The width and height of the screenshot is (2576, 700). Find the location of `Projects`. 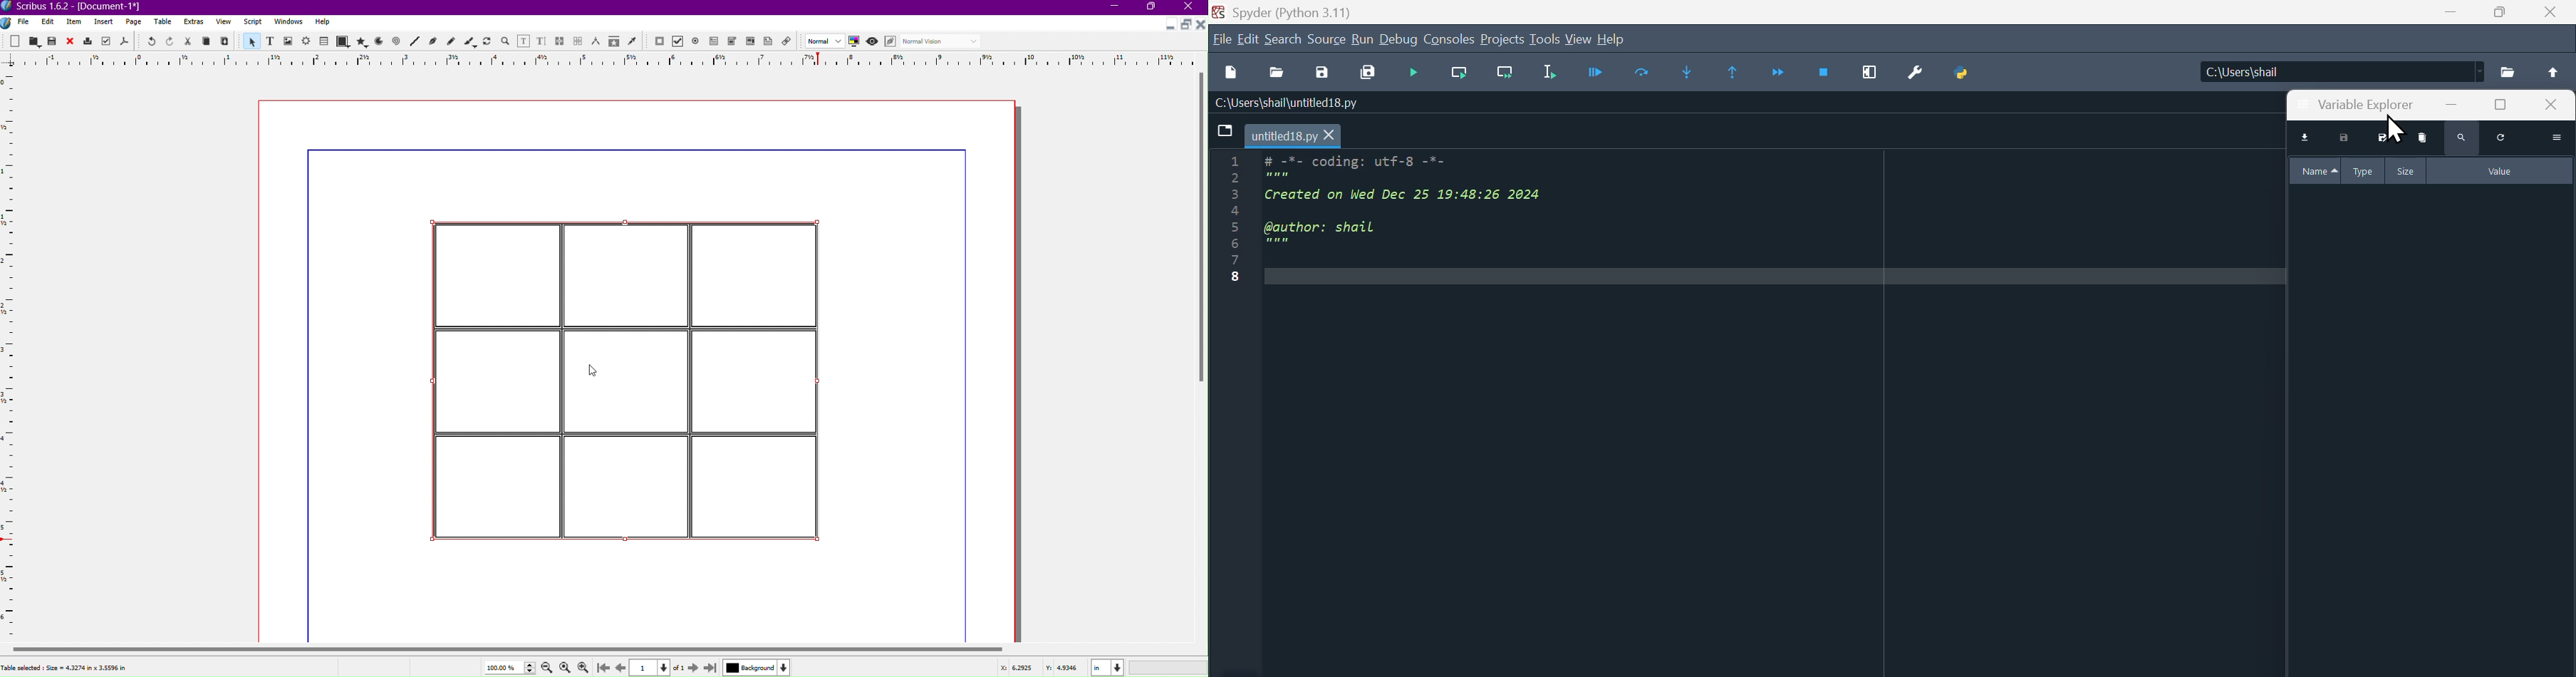

Projects is located at coordinates (1504, 39).